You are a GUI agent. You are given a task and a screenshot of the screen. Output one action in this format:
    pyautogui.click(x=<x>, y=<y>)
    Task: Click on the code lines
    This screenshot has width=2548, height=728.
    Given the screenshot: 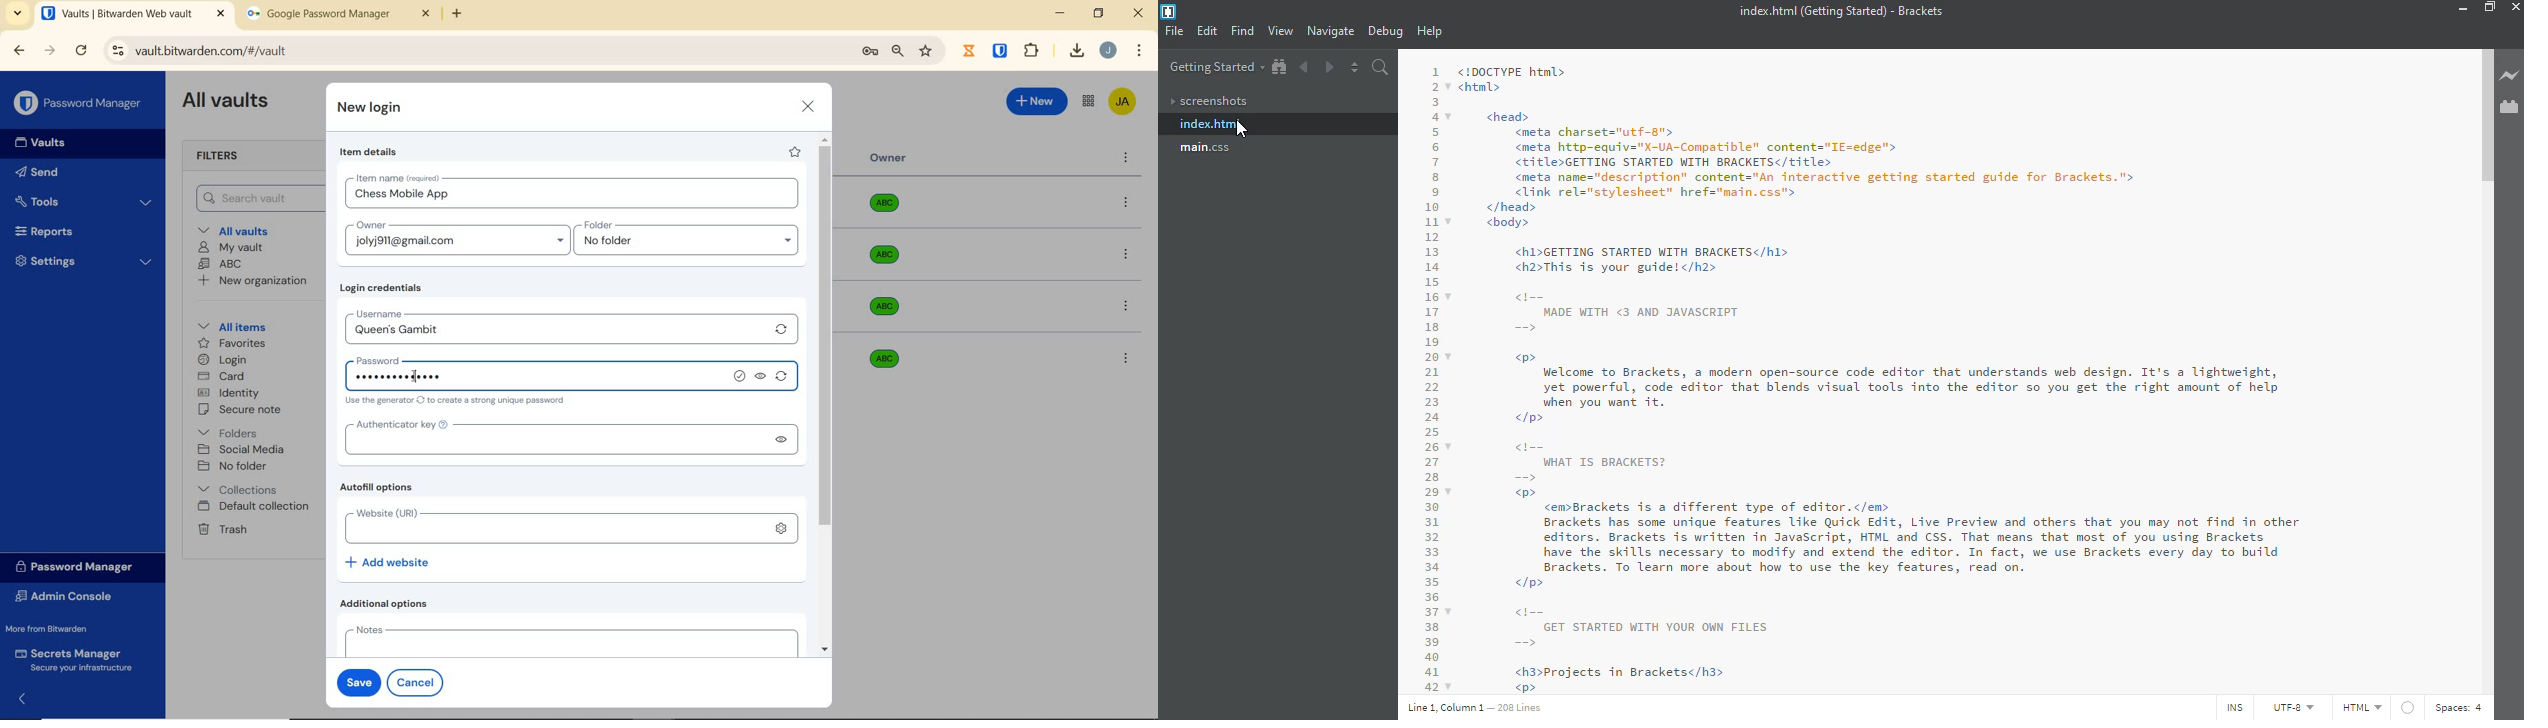 What is the action you would take?
    pyautogui.click(x=1428, y=374)
    